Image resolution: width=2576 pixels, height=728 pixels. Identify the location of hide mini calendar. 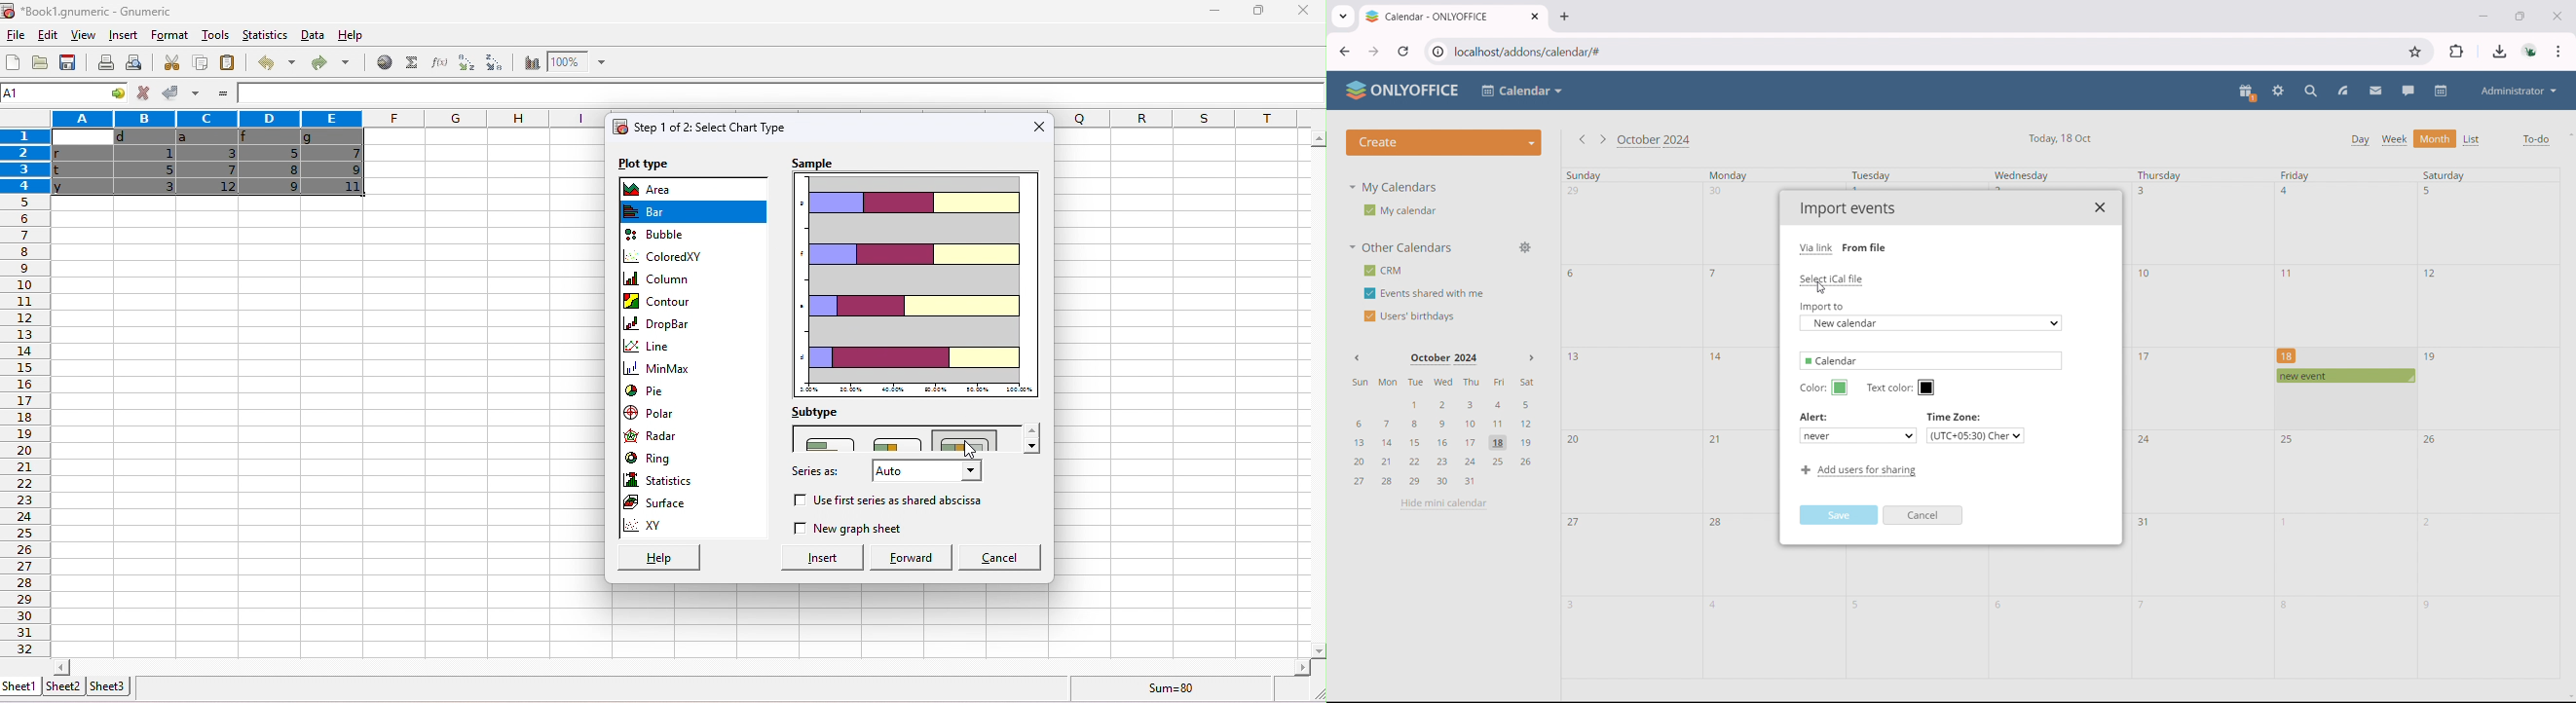
(1444, 503).